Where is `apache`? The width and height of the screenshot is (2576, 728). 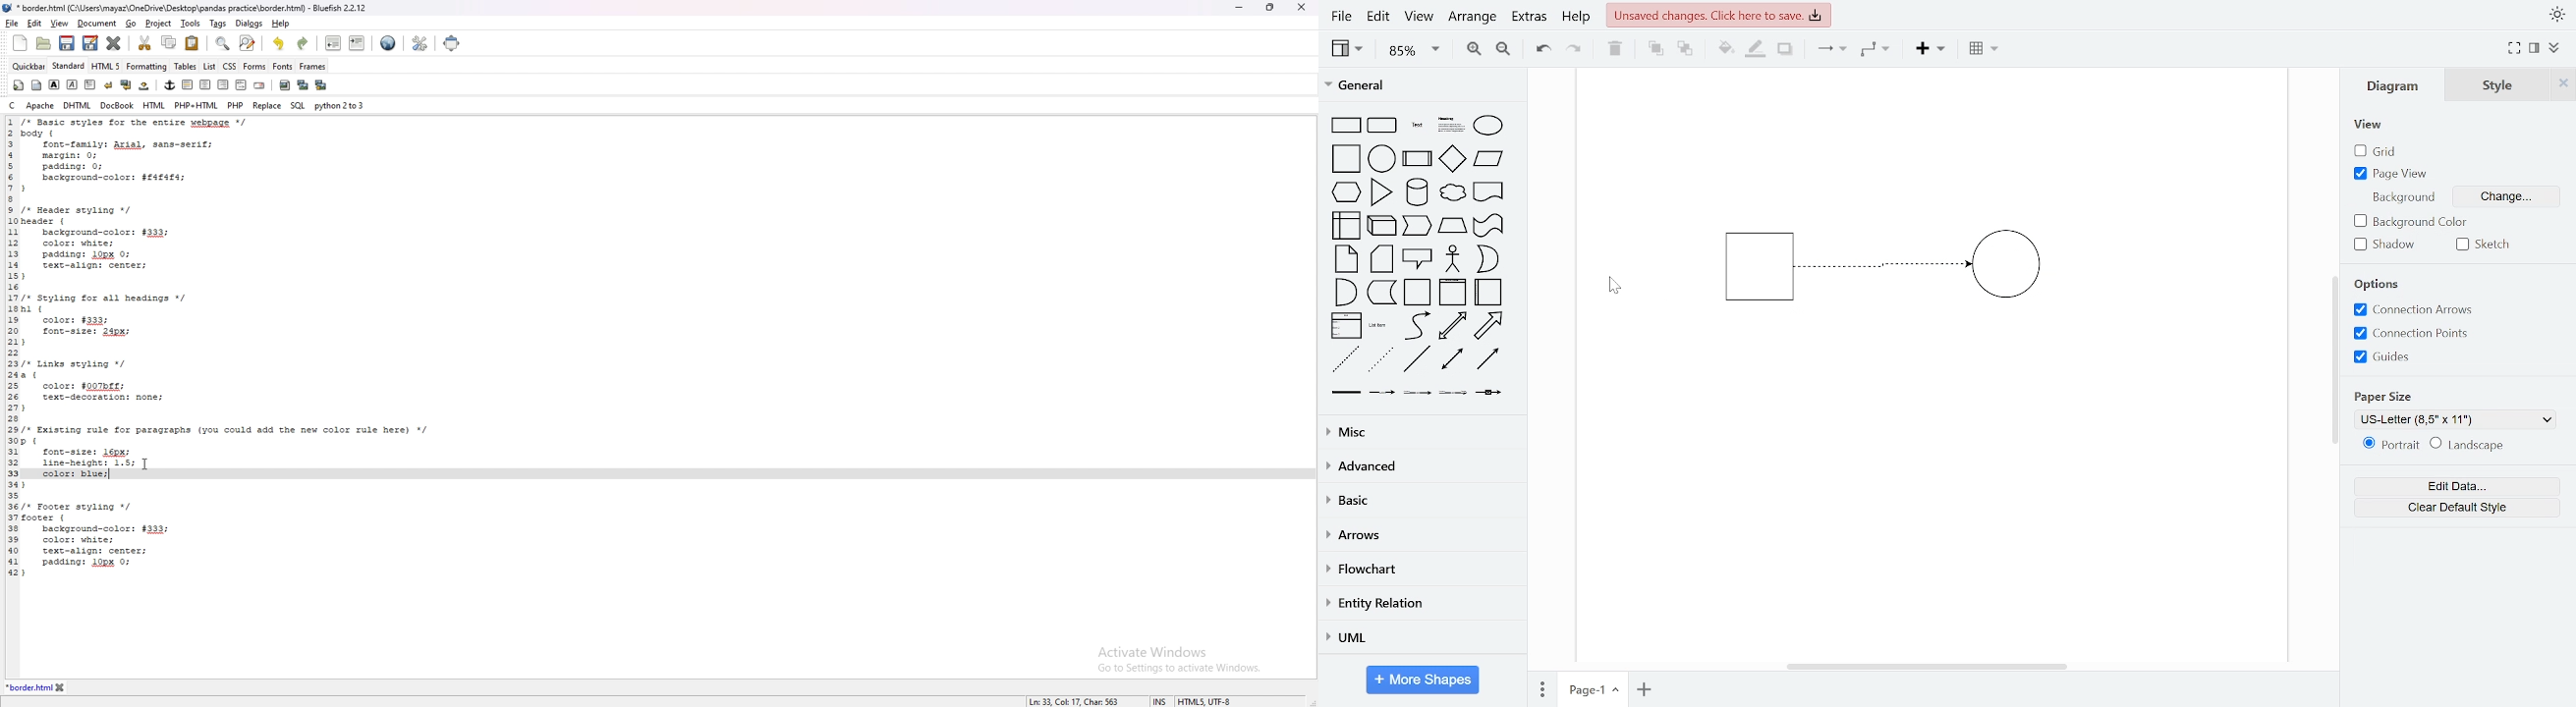 apache is located at coordinates (40, 105).